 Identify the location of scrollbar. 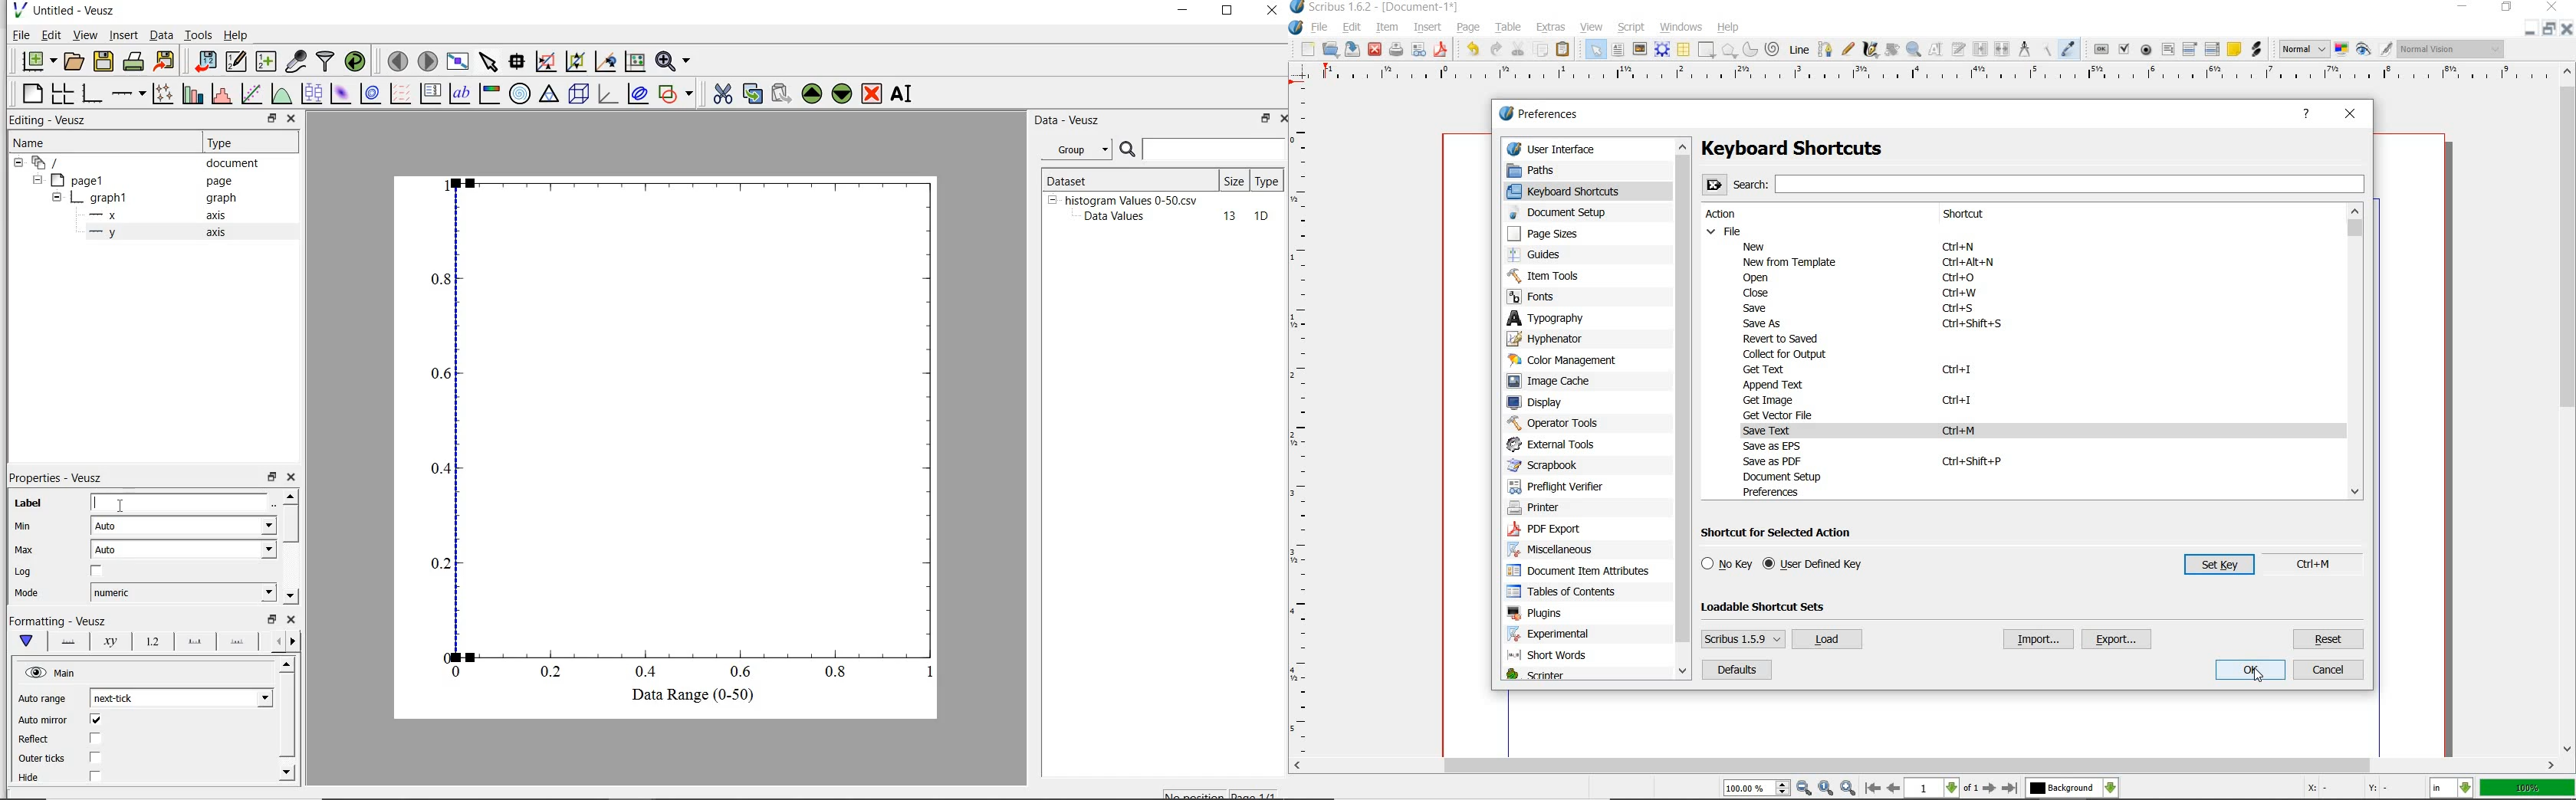
(1685, 410).